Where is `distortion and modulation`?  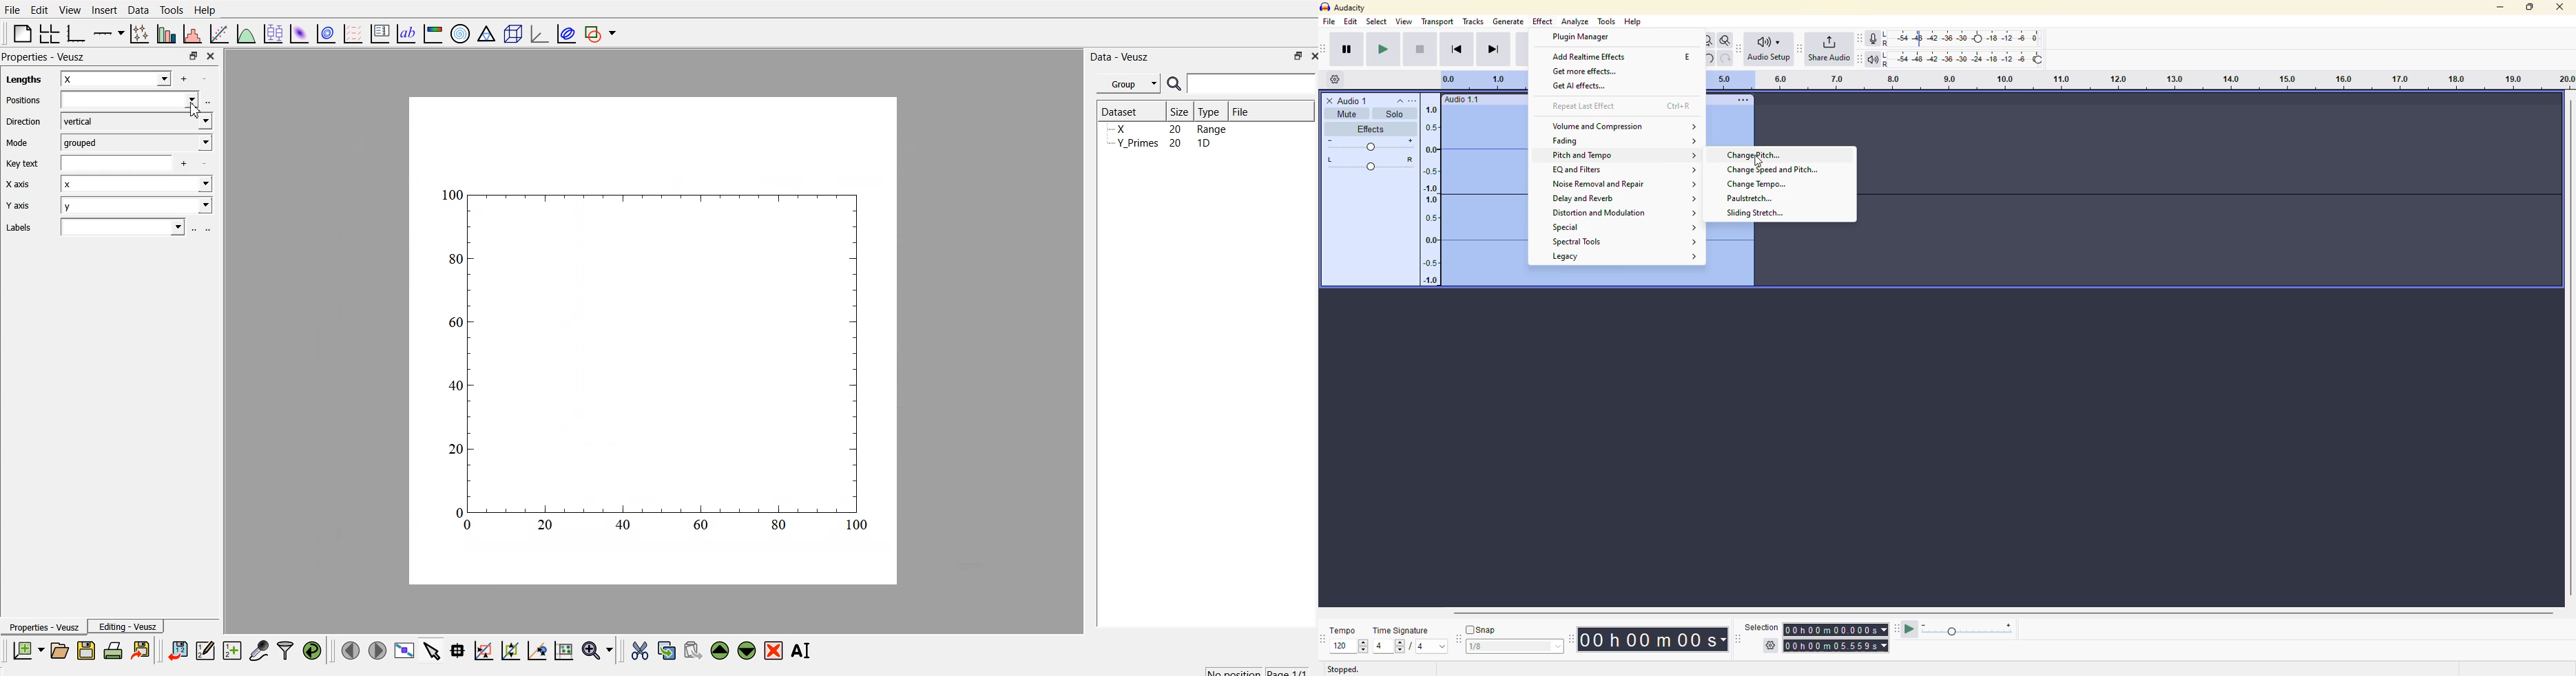 distortion and modulation is located at coordinates (1602, 214).